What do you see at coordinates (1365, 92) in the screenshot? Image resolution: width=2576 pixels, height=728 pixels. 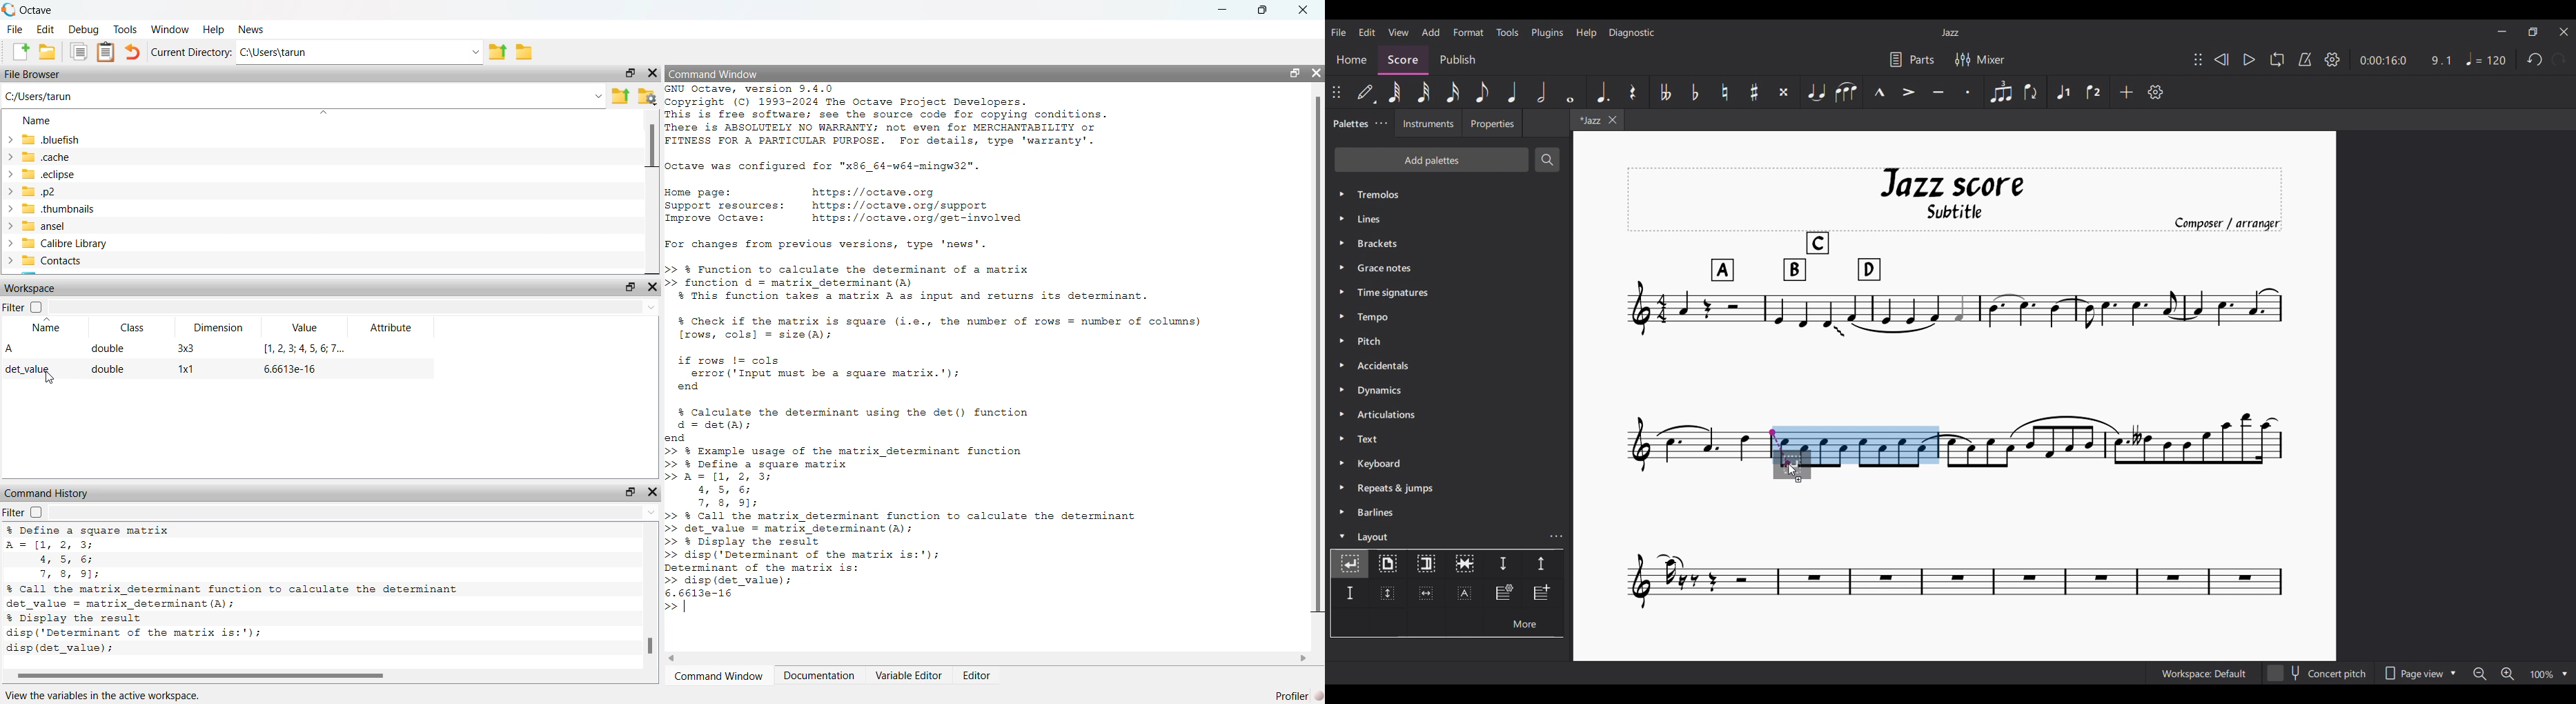 I see `Default` at bounding box center [1365, 92].